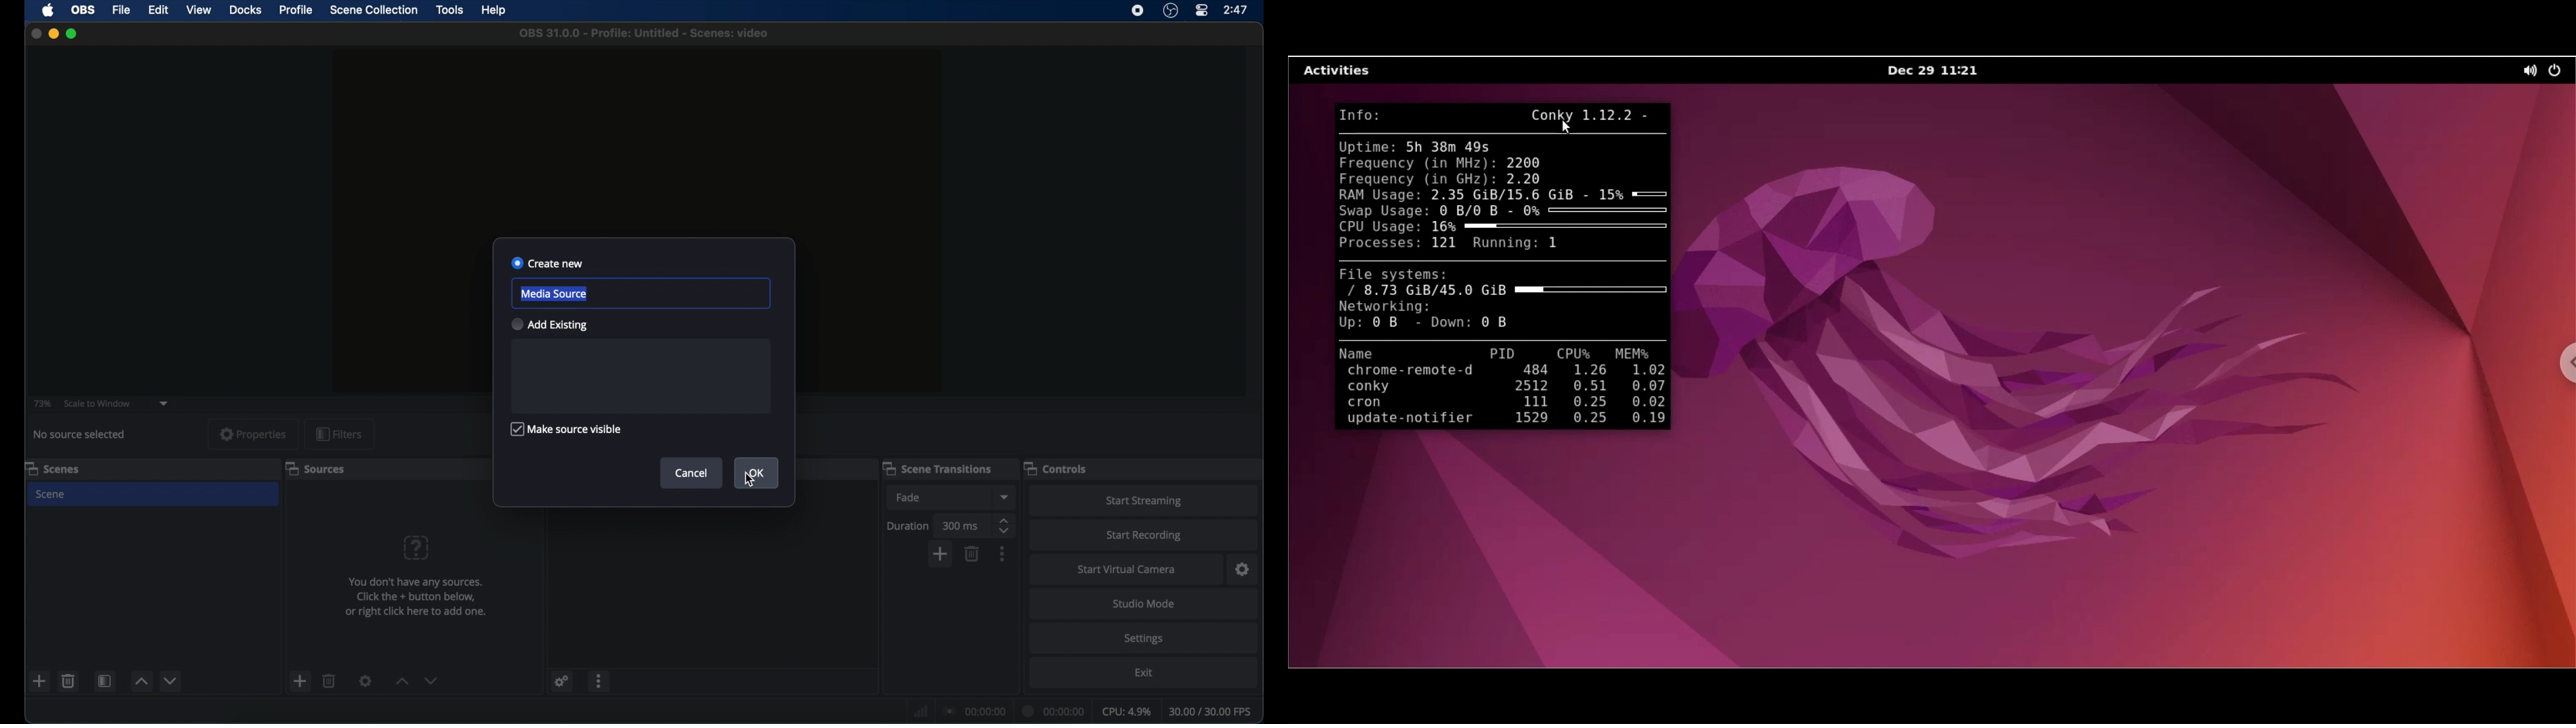 This screenshot has width=2576, height=728. I want to click on properties, so click(254, 434).